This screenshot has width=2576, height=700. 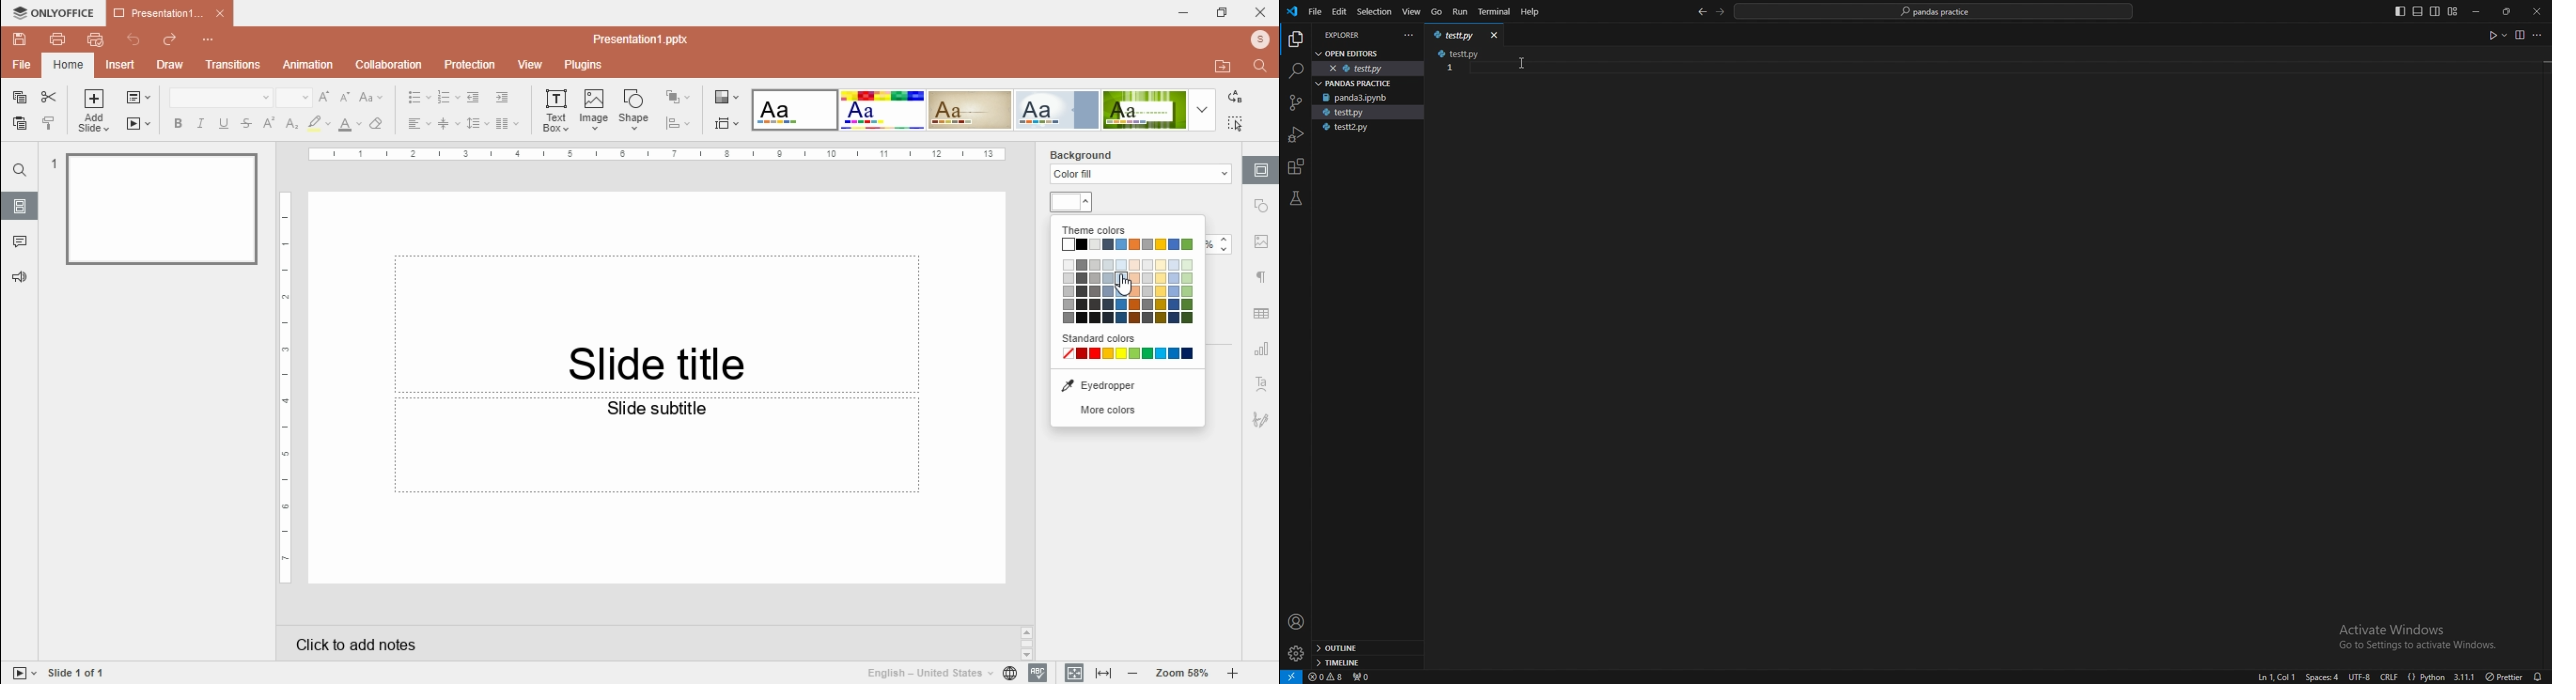 I want to click on ln1, col1, so click(x=2272, y=677).